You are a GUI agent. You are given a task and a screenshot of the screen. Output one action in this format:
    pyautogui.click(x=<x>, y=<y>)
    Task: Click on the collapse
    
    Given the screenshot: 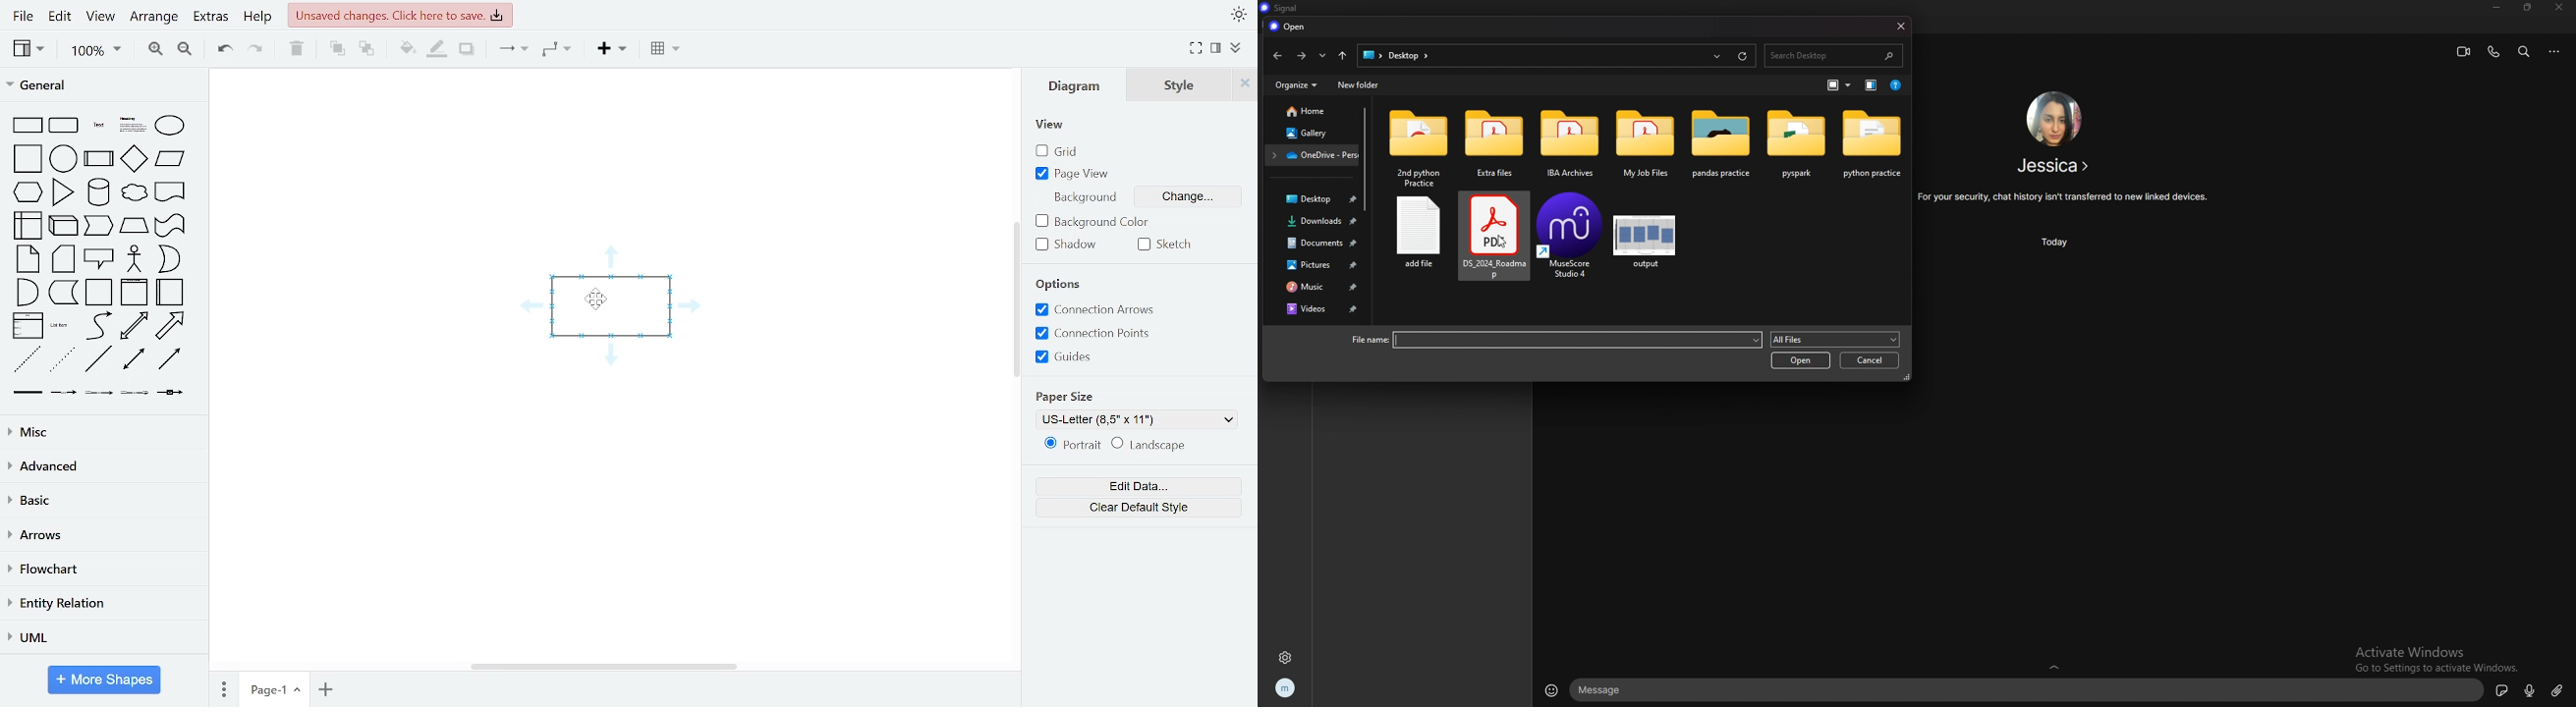 What is the action you would take?
    pyautogui.click(x=1238, y=46)
    